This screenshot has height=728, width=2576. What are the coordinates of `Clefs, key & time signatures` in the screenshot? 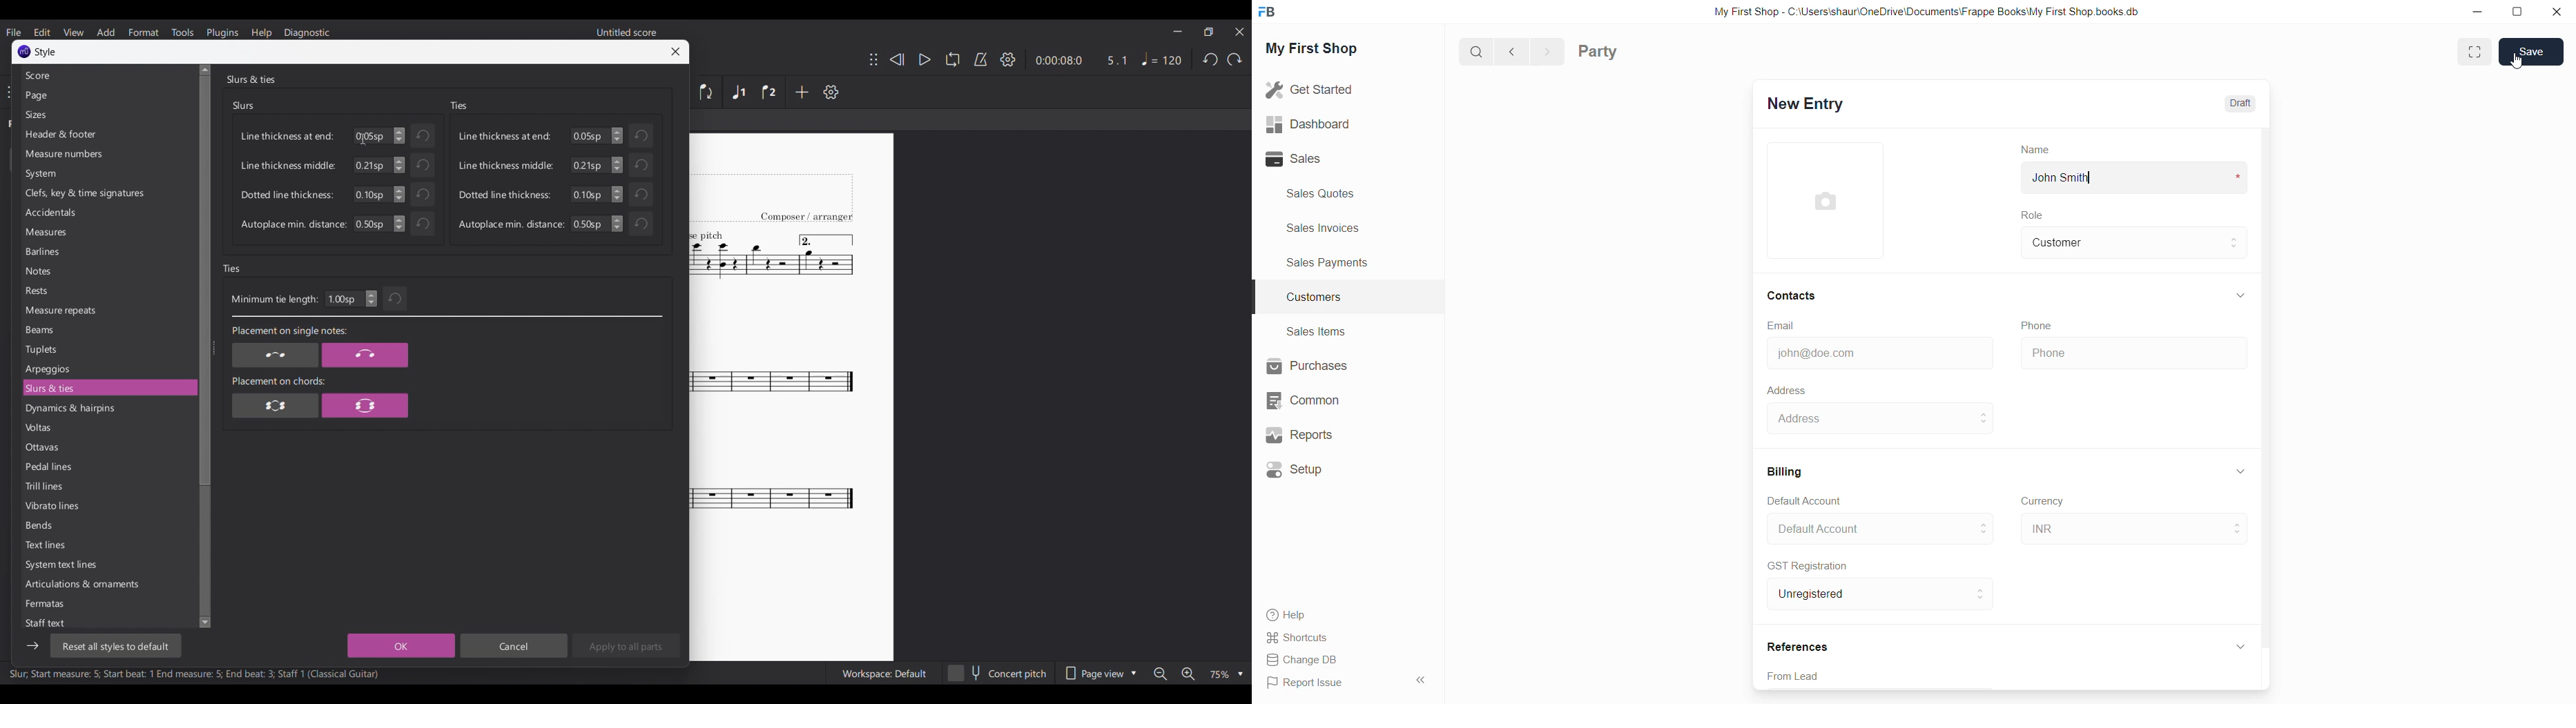 It's located at (108, 194).